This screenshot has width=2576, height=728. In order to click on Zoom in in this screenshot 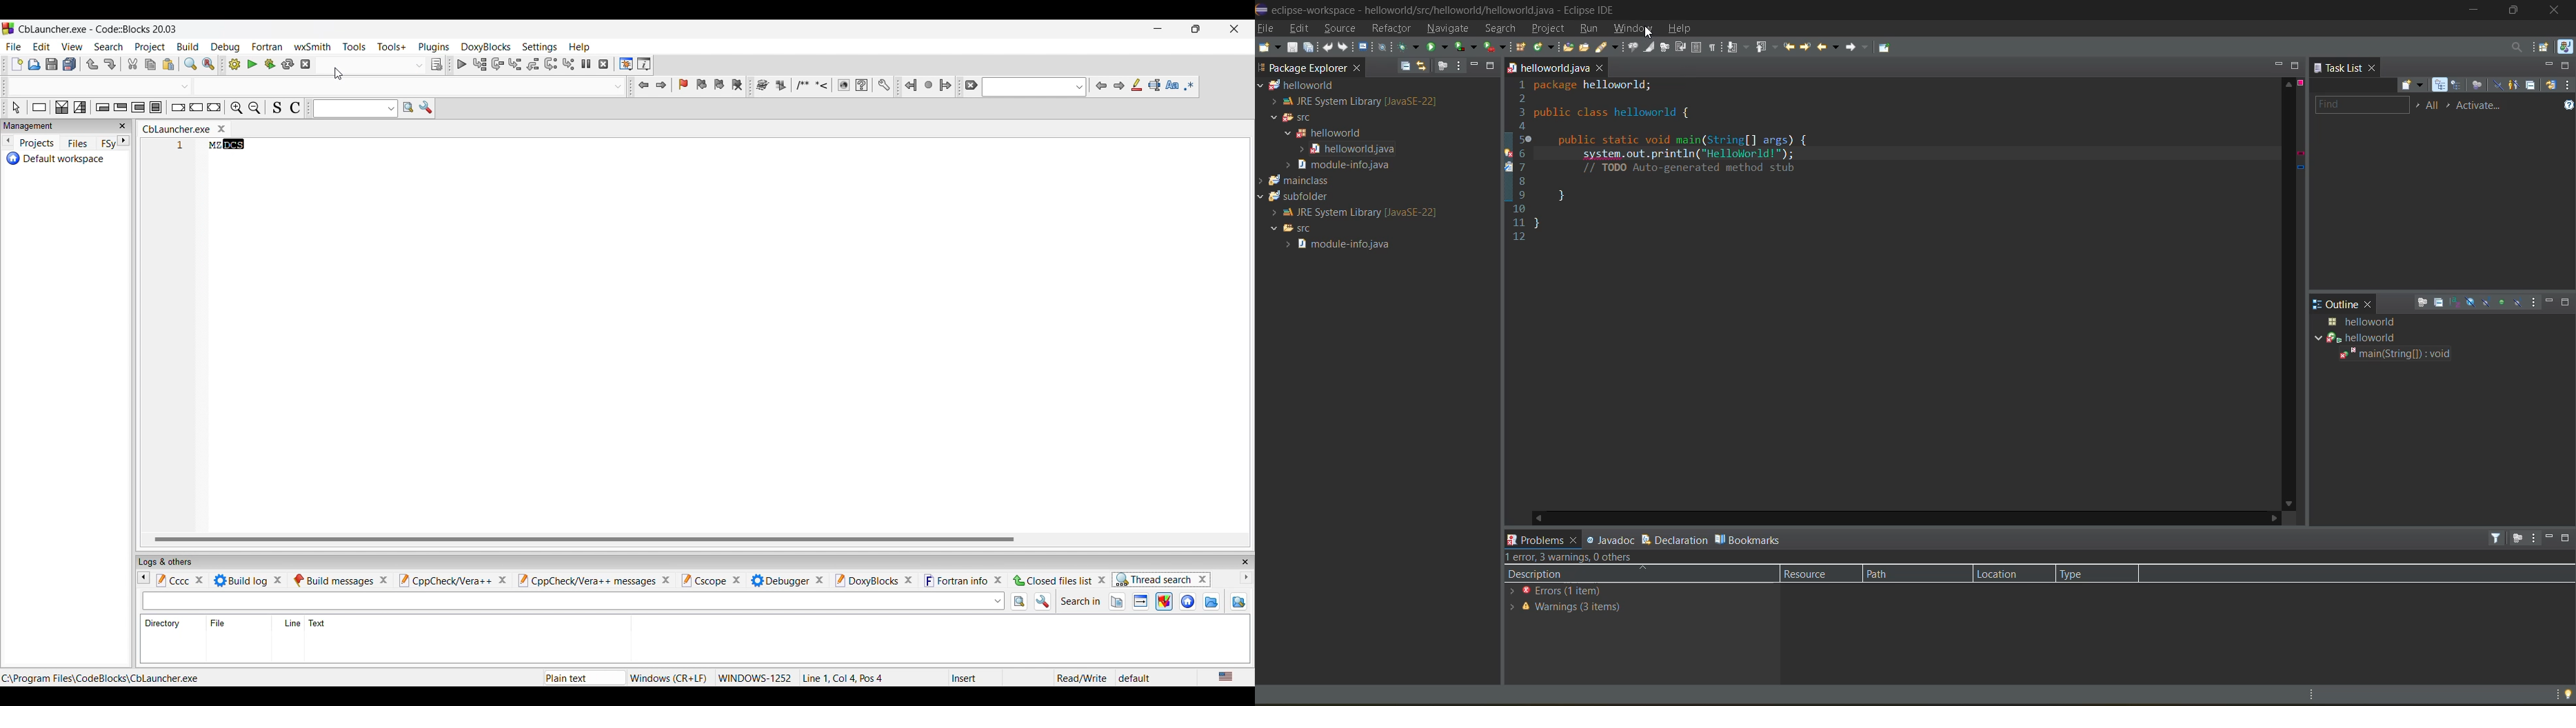, I will do `click(237, 108)`.